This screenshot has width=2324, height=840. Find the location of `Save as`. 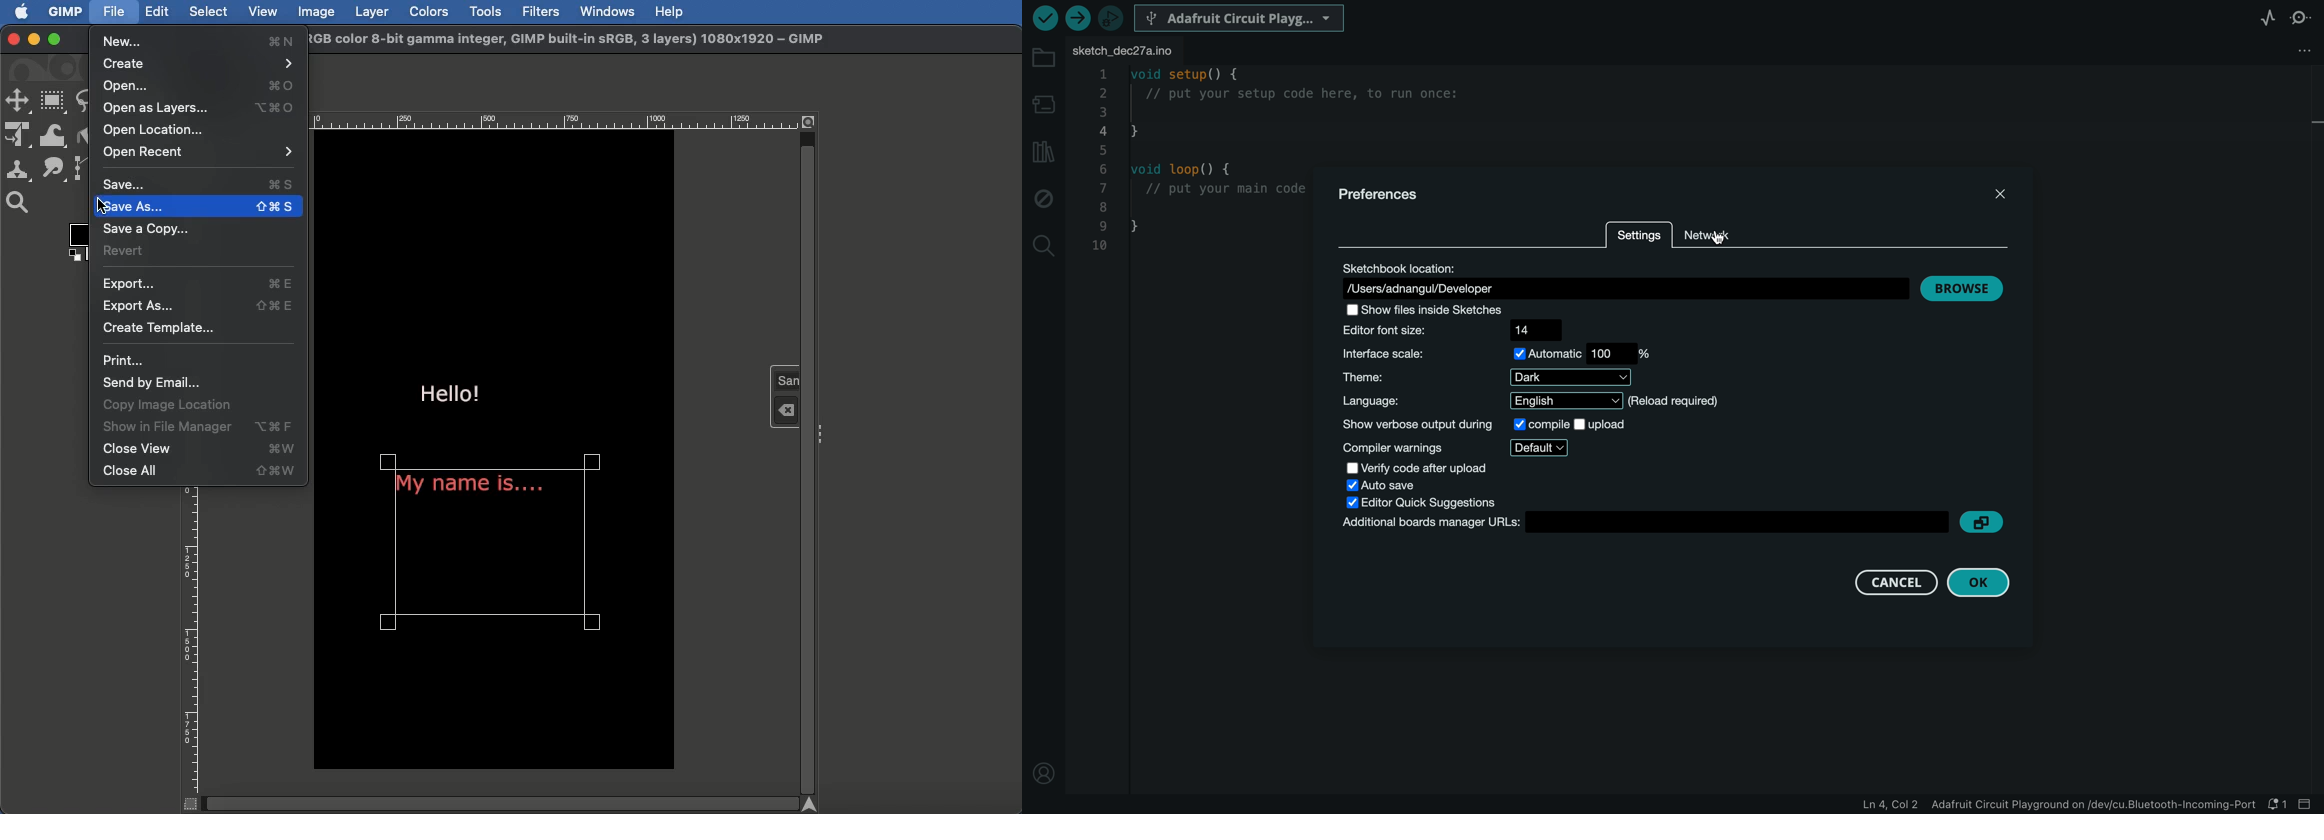

Save as is located at coordinates (196, 208).